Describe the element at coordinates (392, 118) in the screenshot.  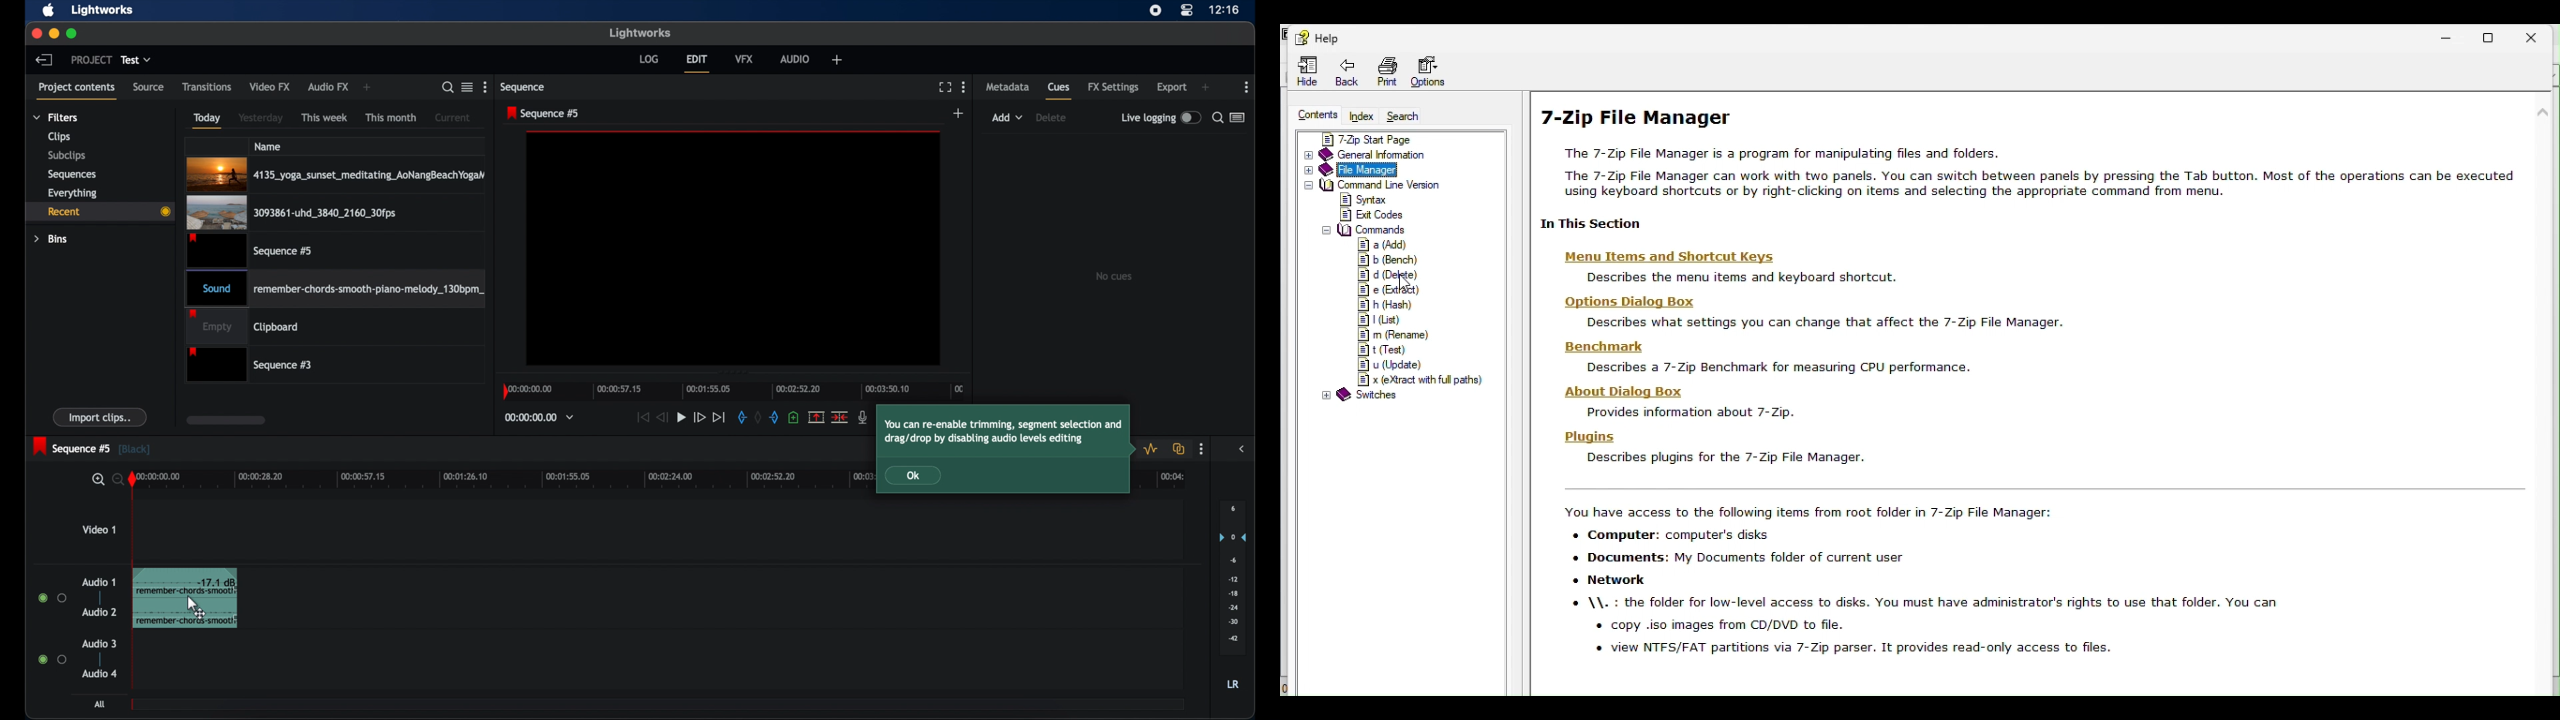
I see `this month` at that location.